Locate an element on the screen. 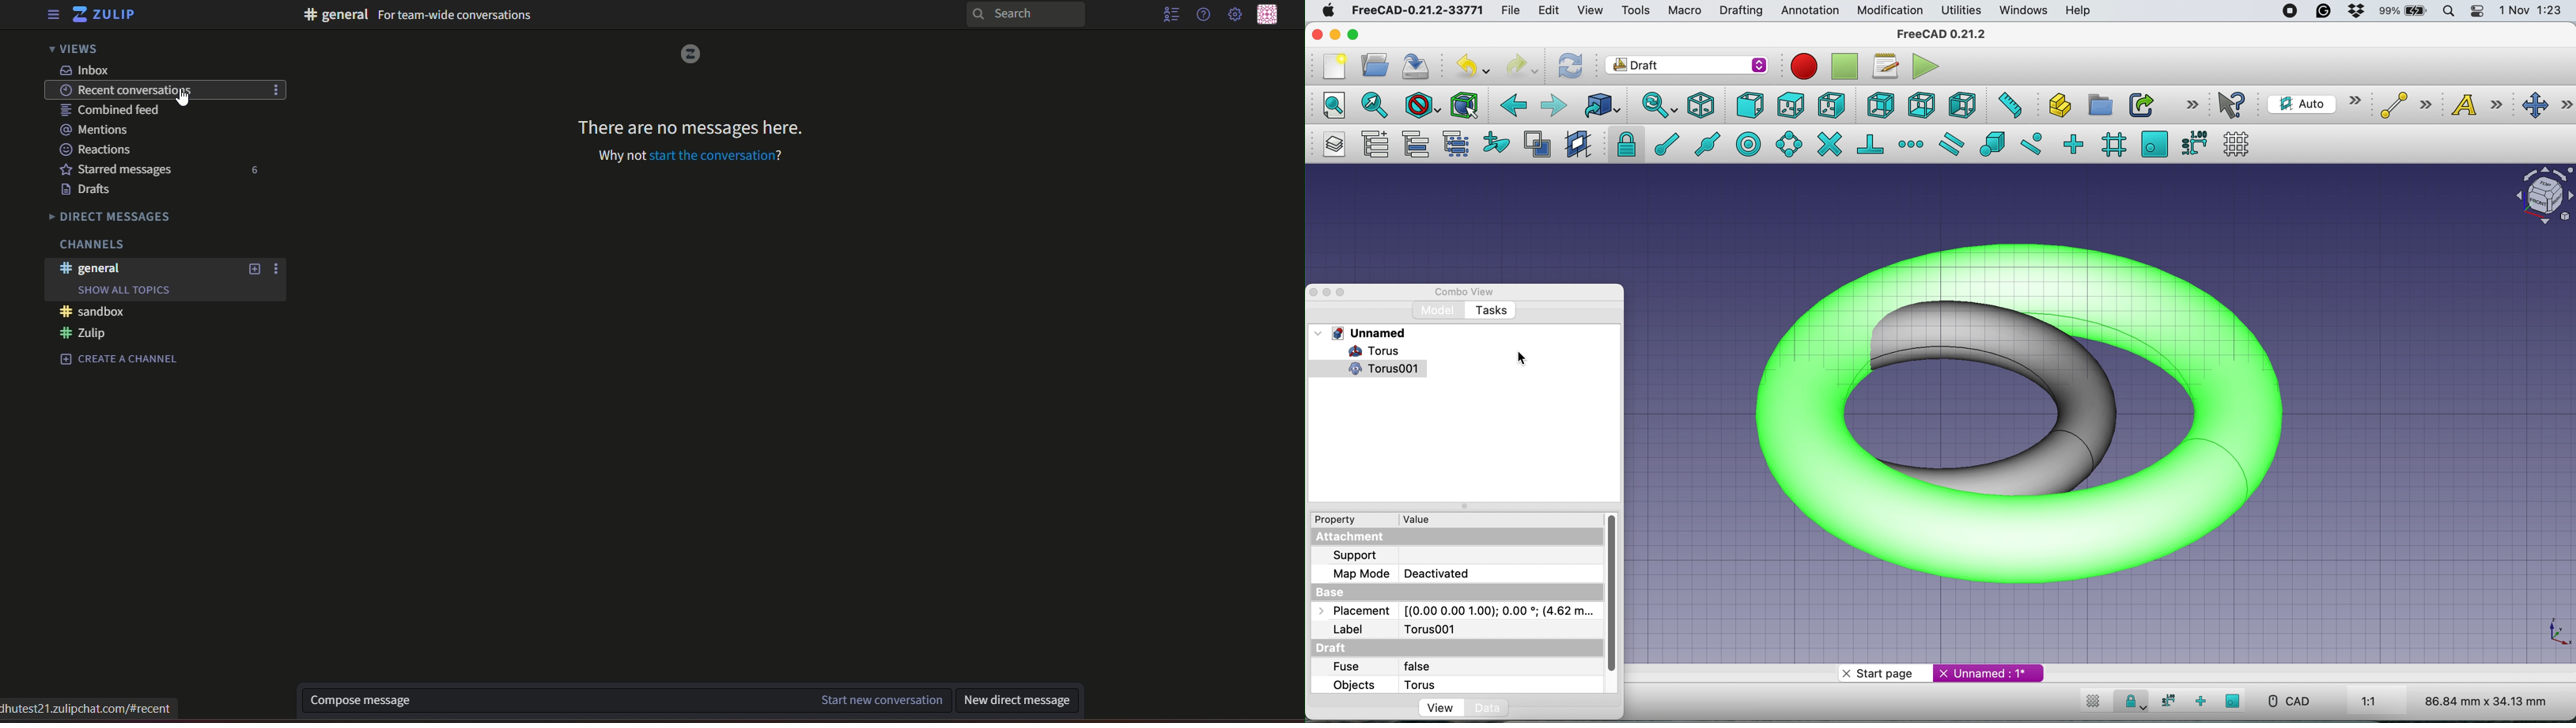 The width and height of the screenshot is (2576, 728). isometric is located at coordinates (1702, 105).